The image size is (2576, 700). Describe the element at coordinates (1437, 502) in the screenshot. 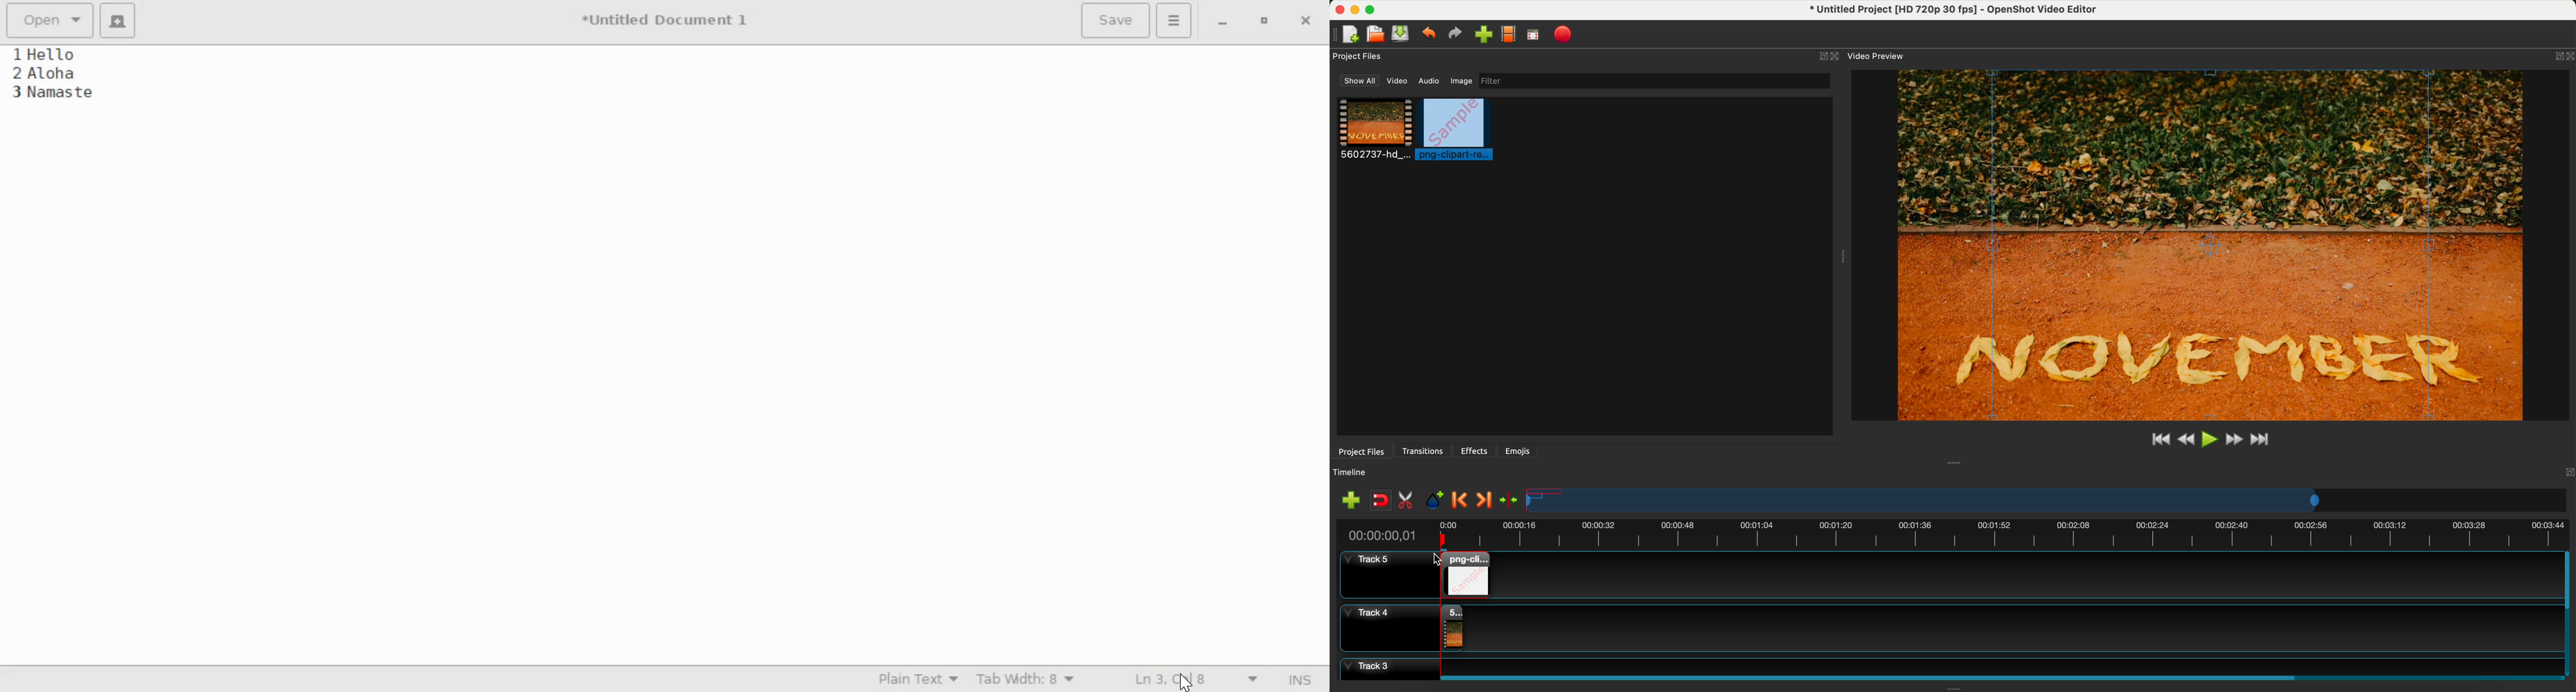

I see `add mark` at that location.